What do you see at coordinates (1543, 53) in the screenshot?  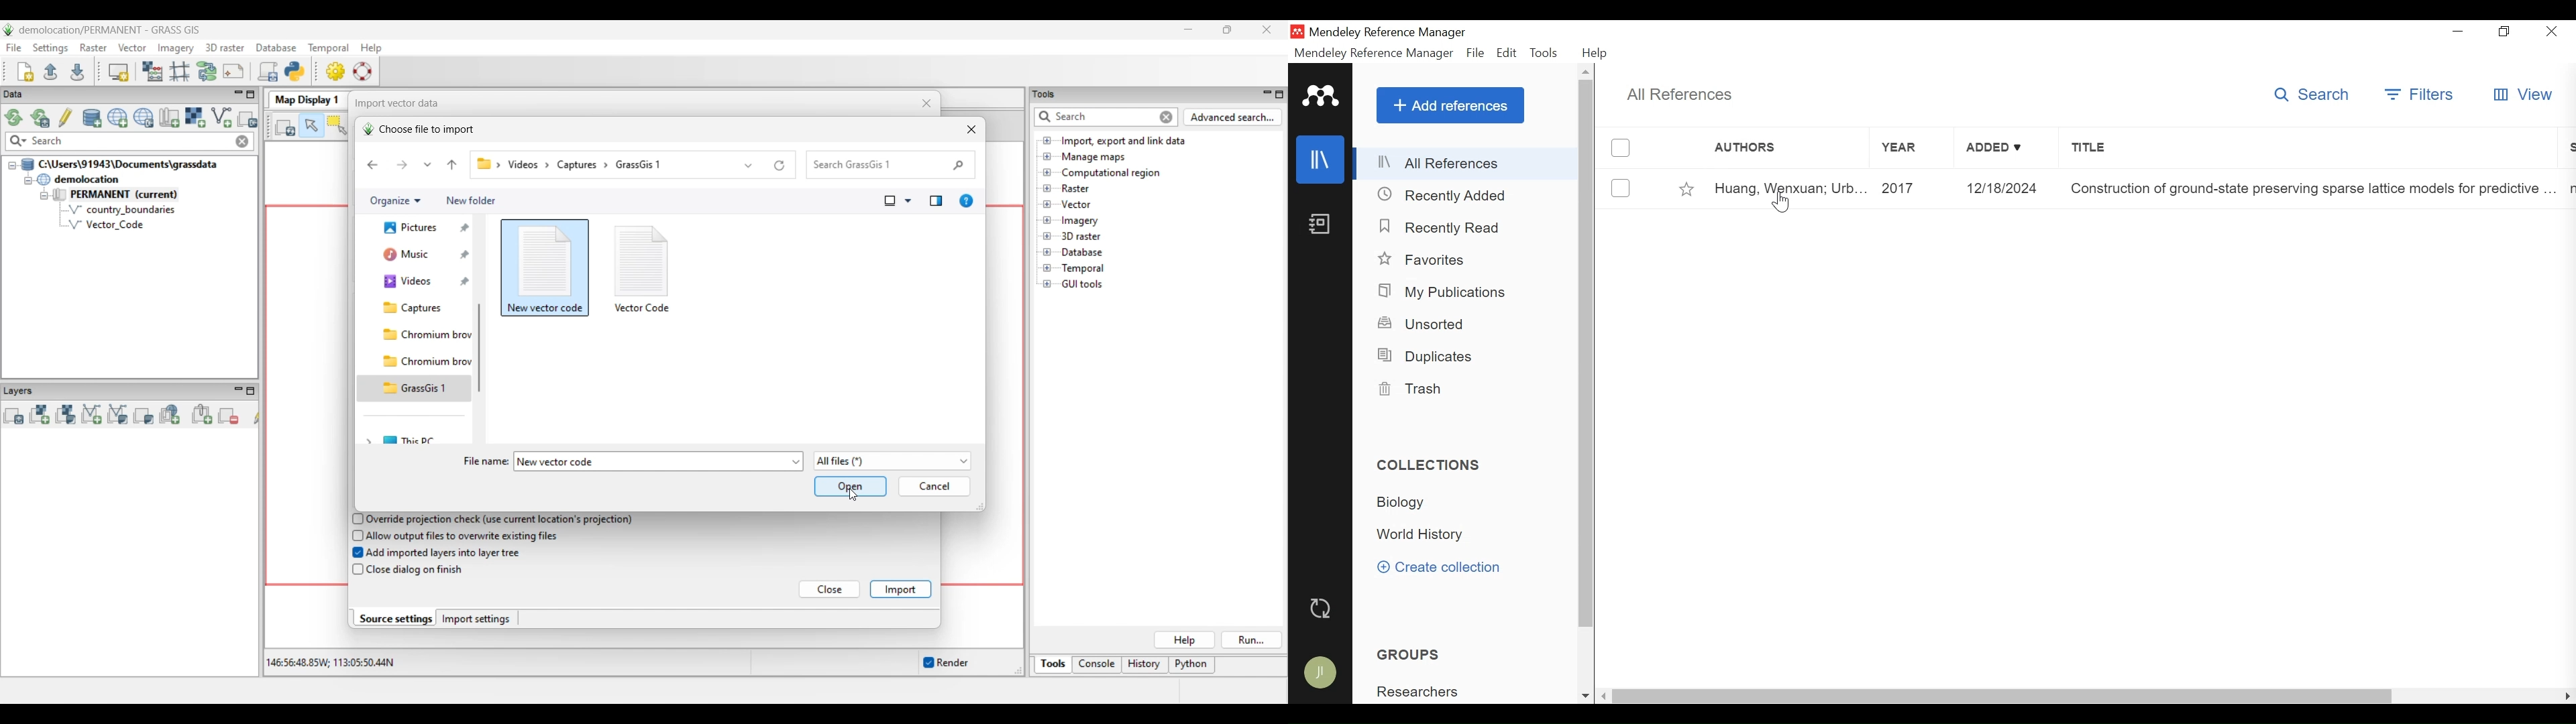 I see `Tools` at bounding box center [1543, 53].